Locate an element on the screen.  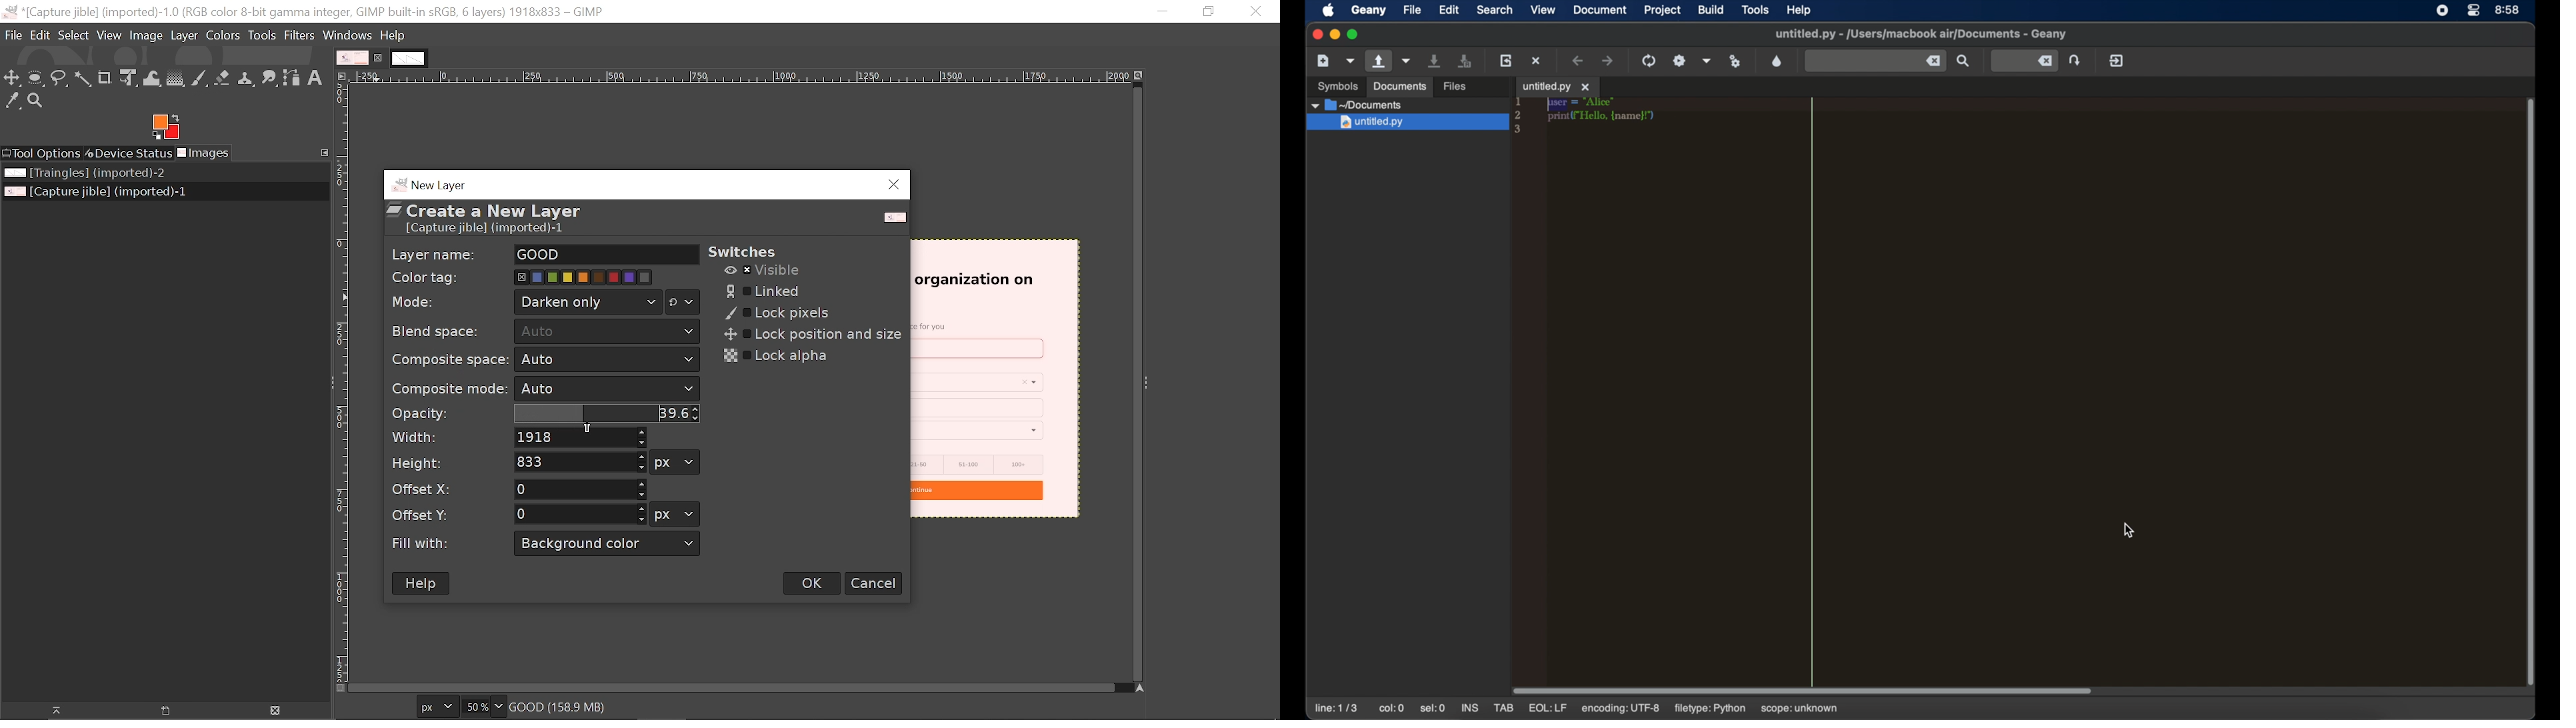
Height is located at coordinates (580, 462).